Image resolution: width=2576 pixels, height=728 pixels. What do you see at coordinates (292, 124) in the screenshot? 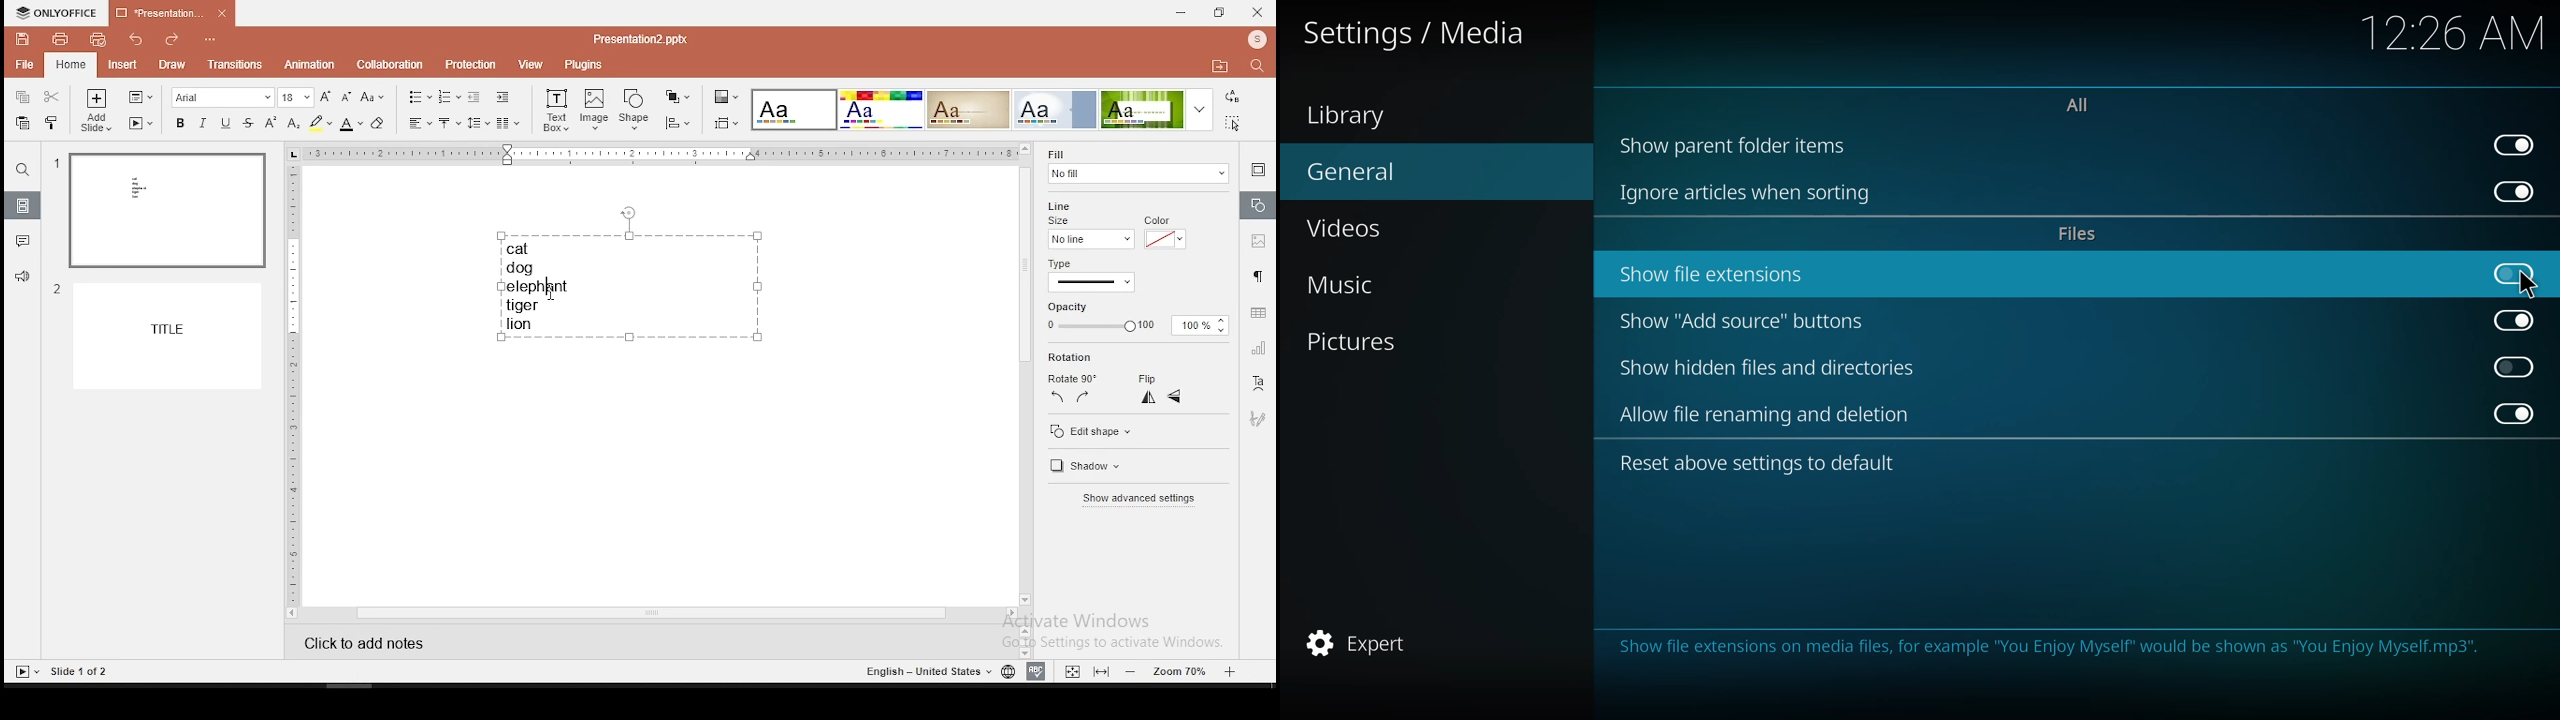
I see `subscript` at bounding box center [292, 124].